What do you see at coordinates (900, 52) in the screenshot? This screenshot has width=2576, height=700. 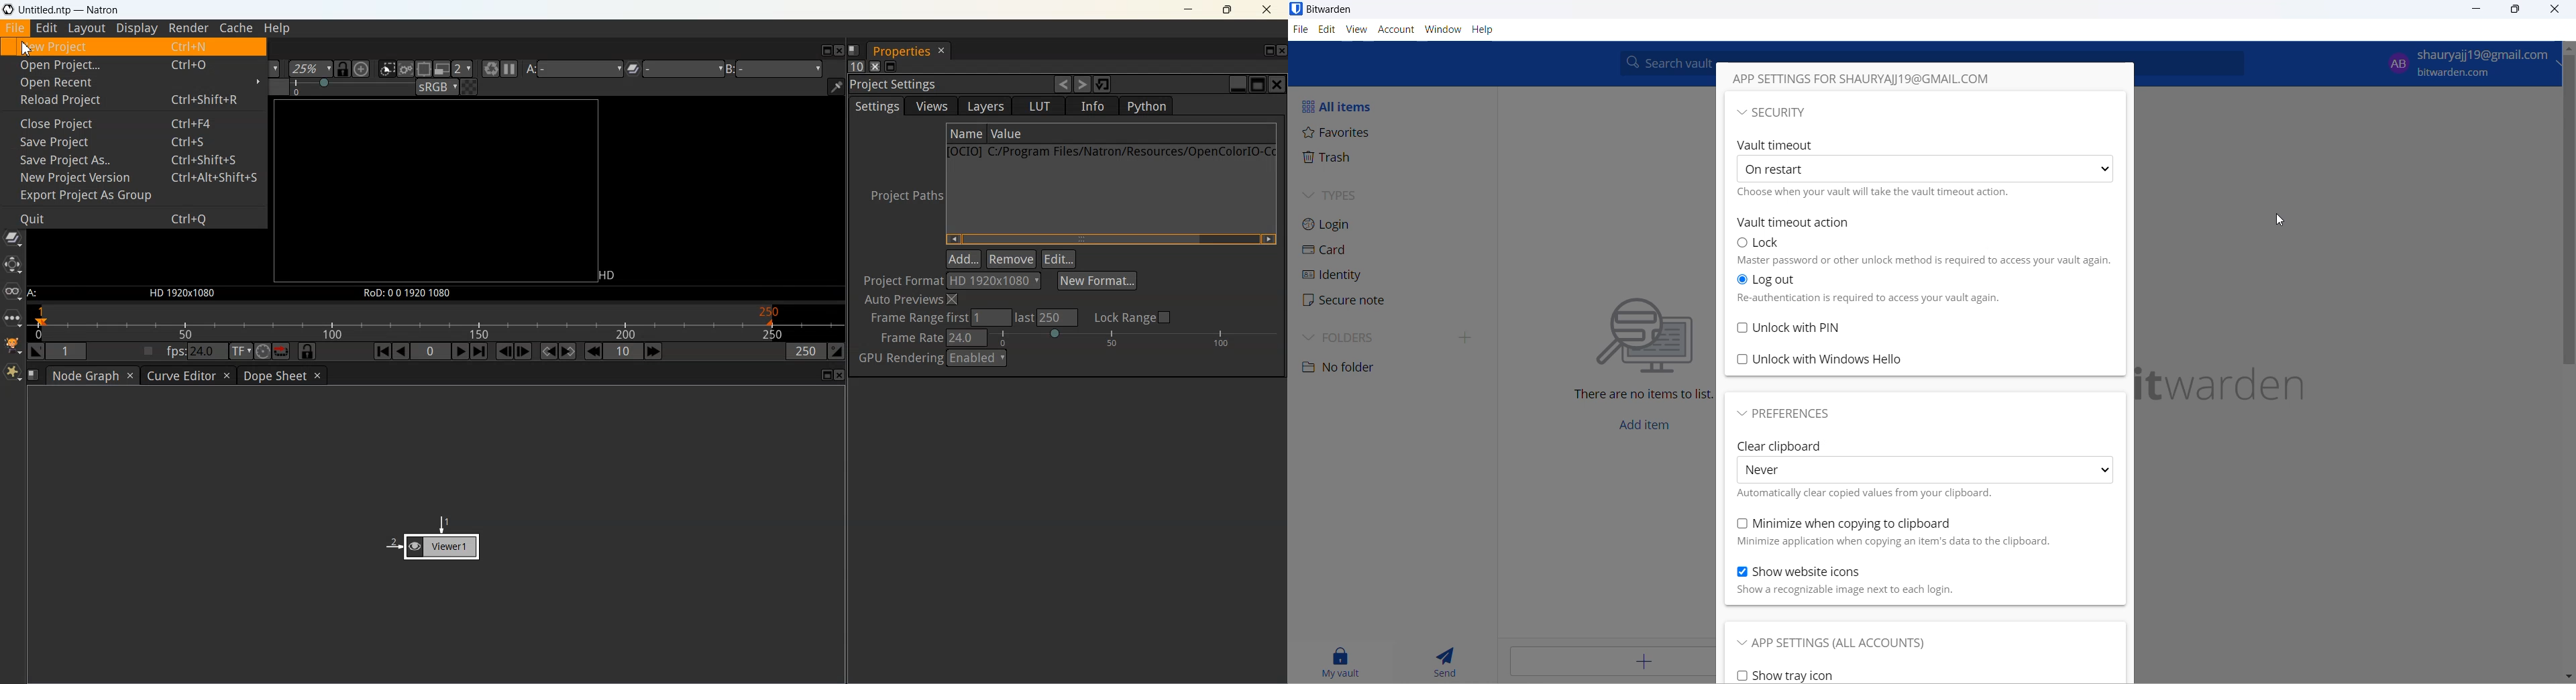 I see `Properties window` at bounding box center [900, 52].